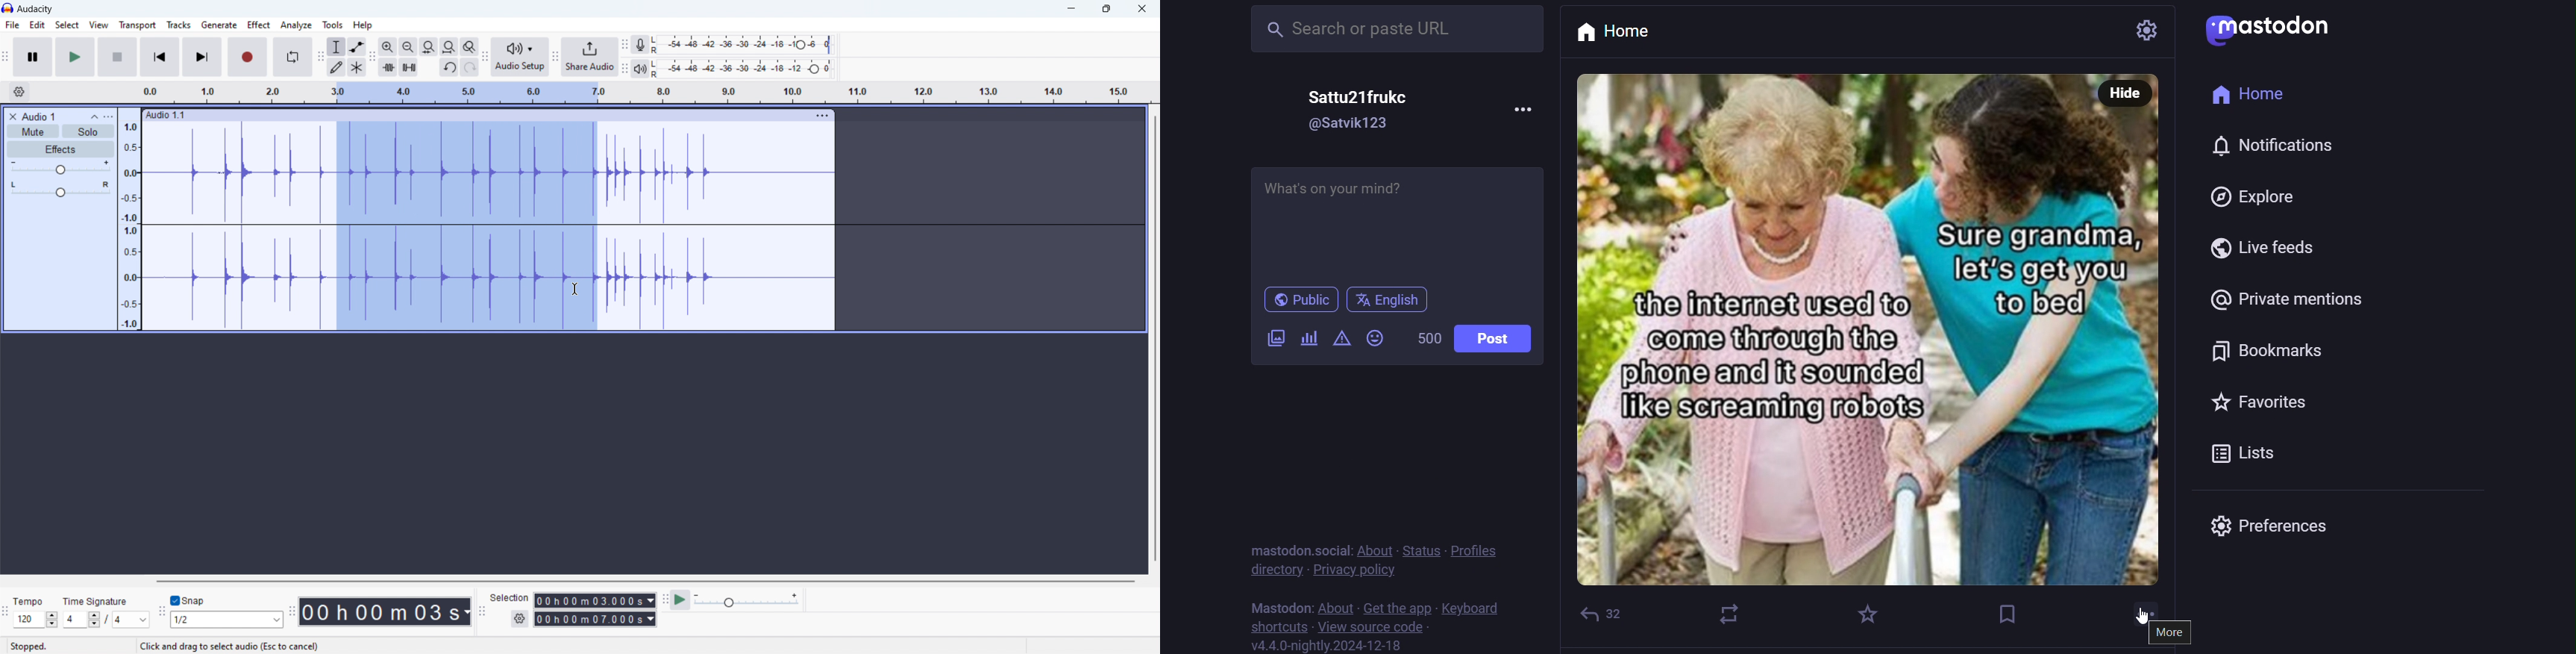 Image resolution: width=2576 pixels, height=672 pixels. Describe the element at coordinates (33, 58) in the screenshot. I see `pause` at that location.